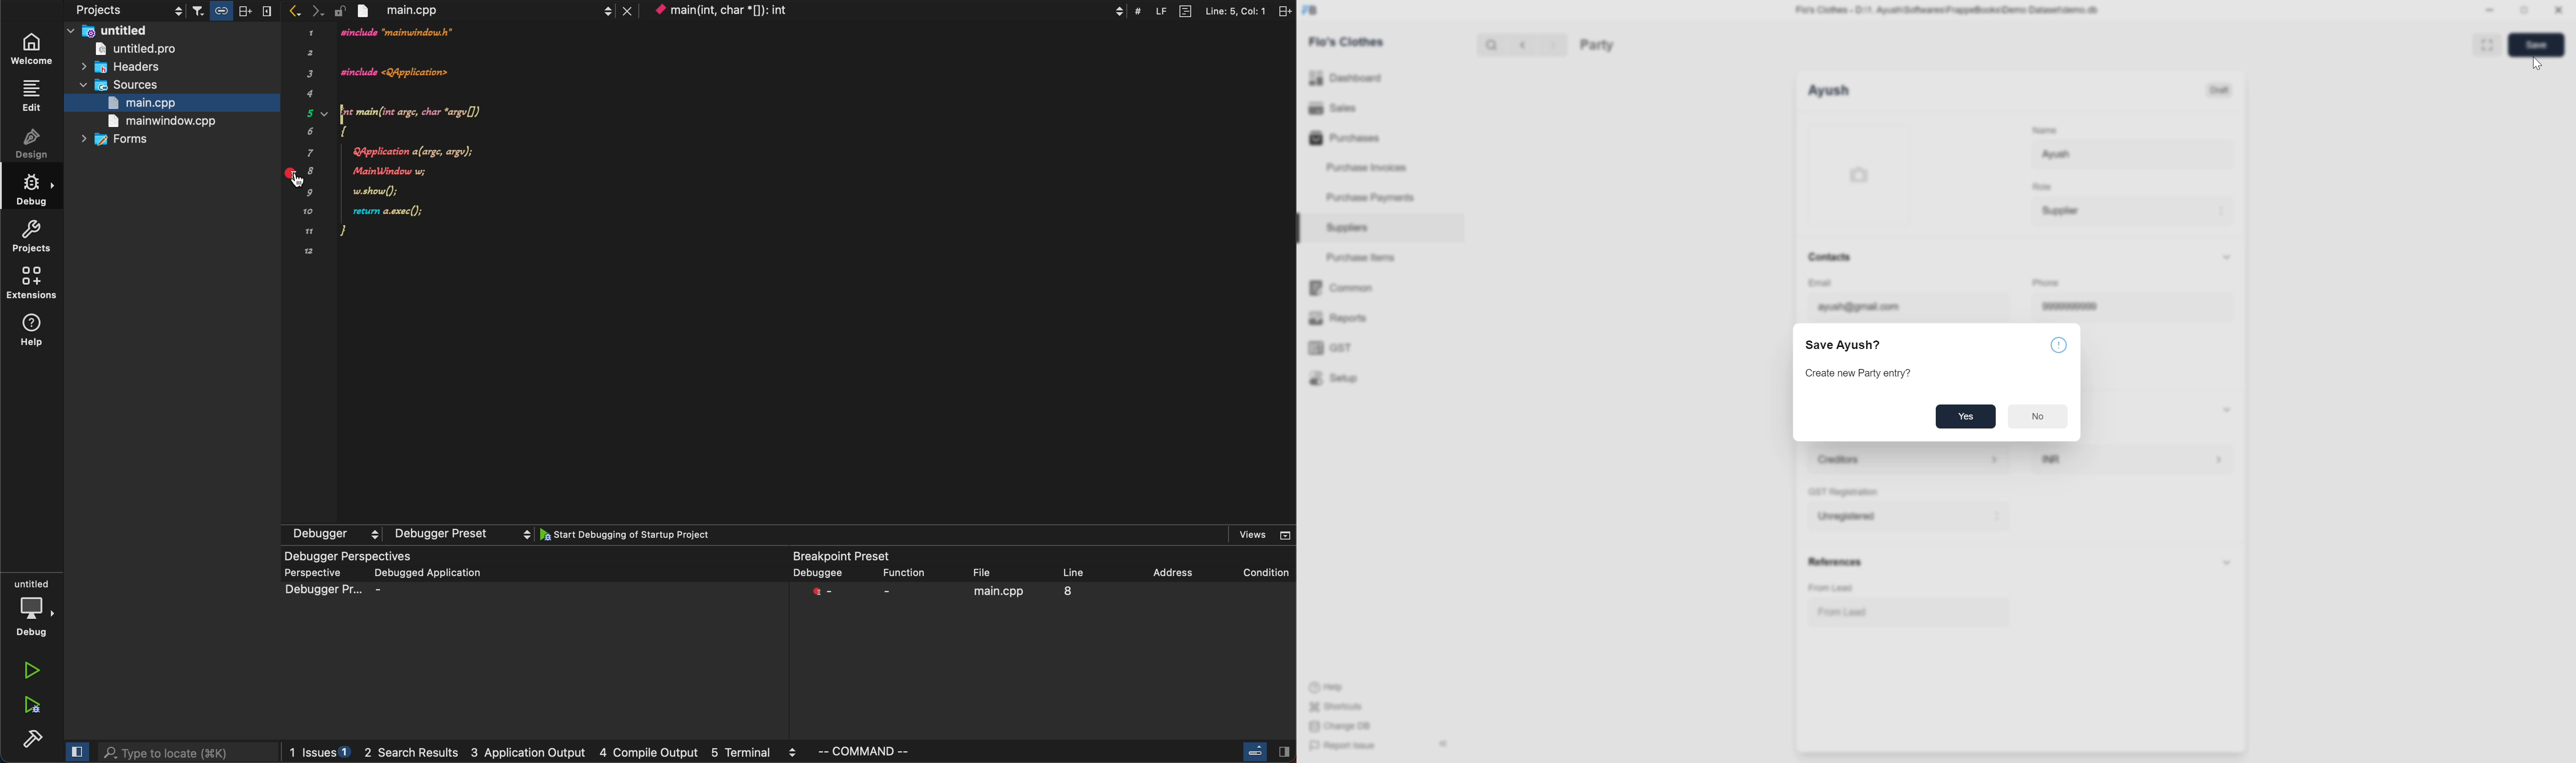 This screenshot has height=784, width=2576. What do you see at coordinates (1836, 562) in the screenshot?
I see `References` at bounding box center [1836, 562].